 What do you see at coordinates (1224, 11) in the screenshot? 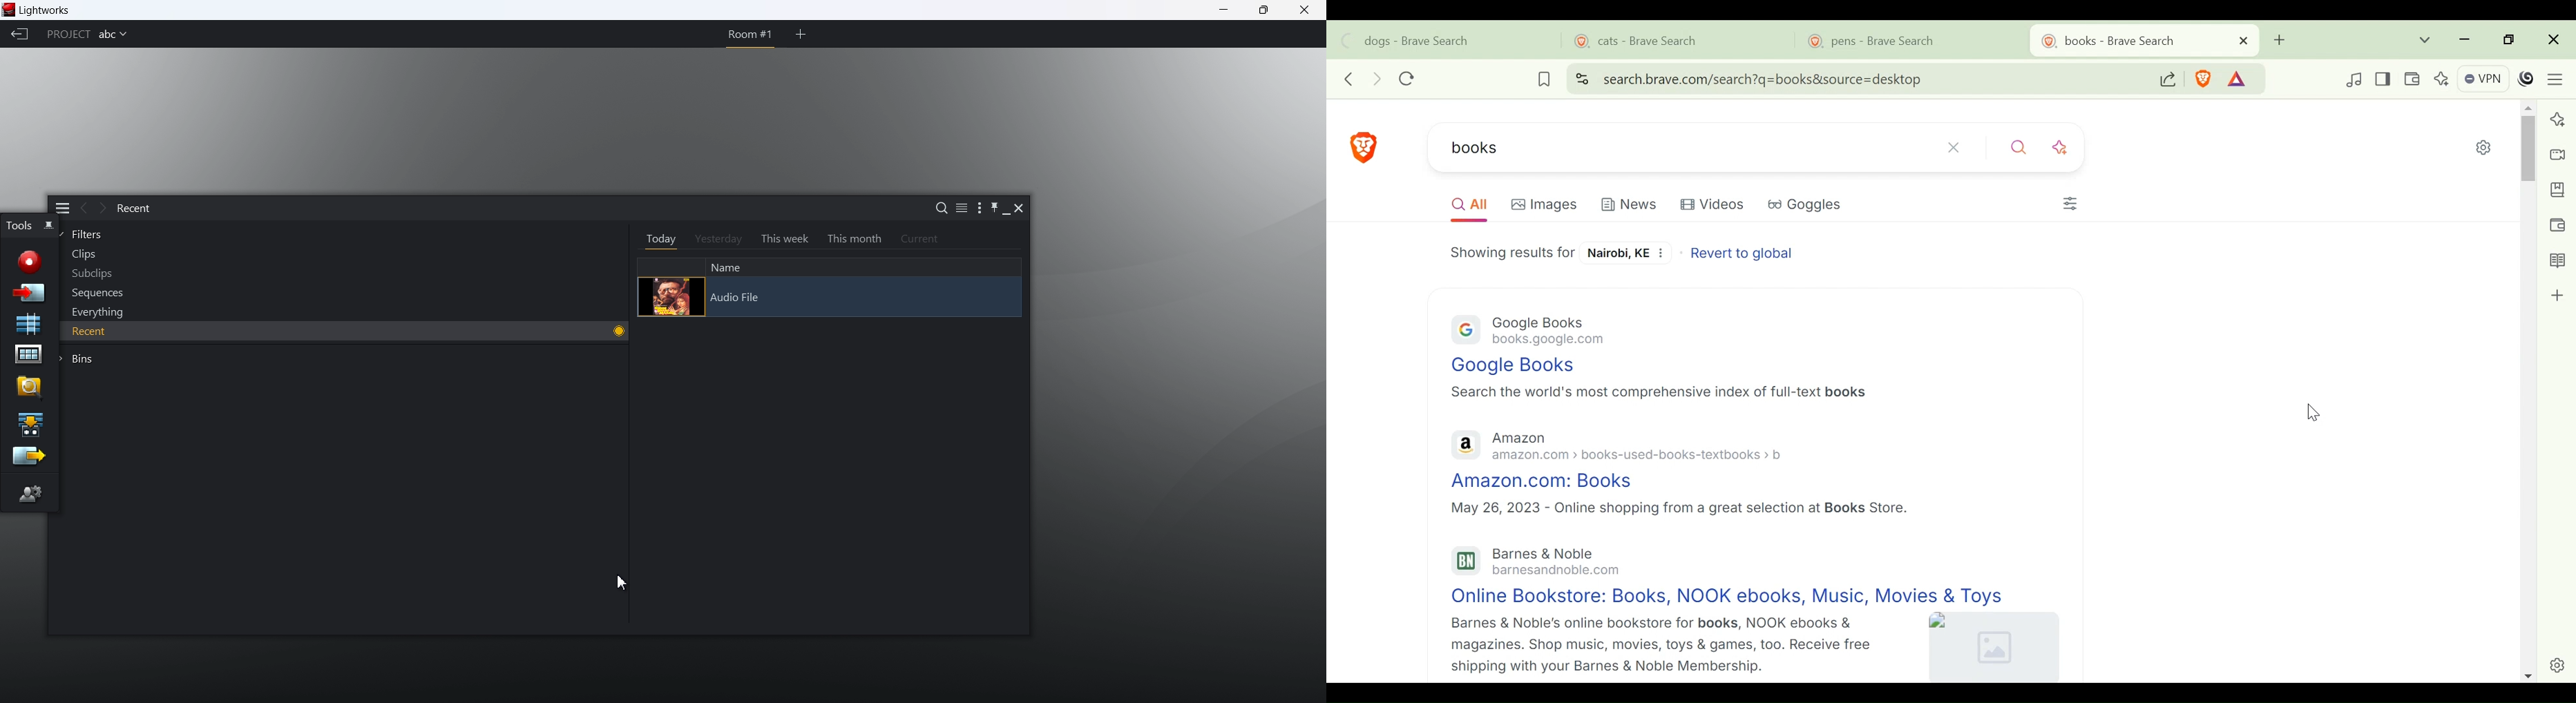
I see `minimize` at bounding box center [1224, 11].